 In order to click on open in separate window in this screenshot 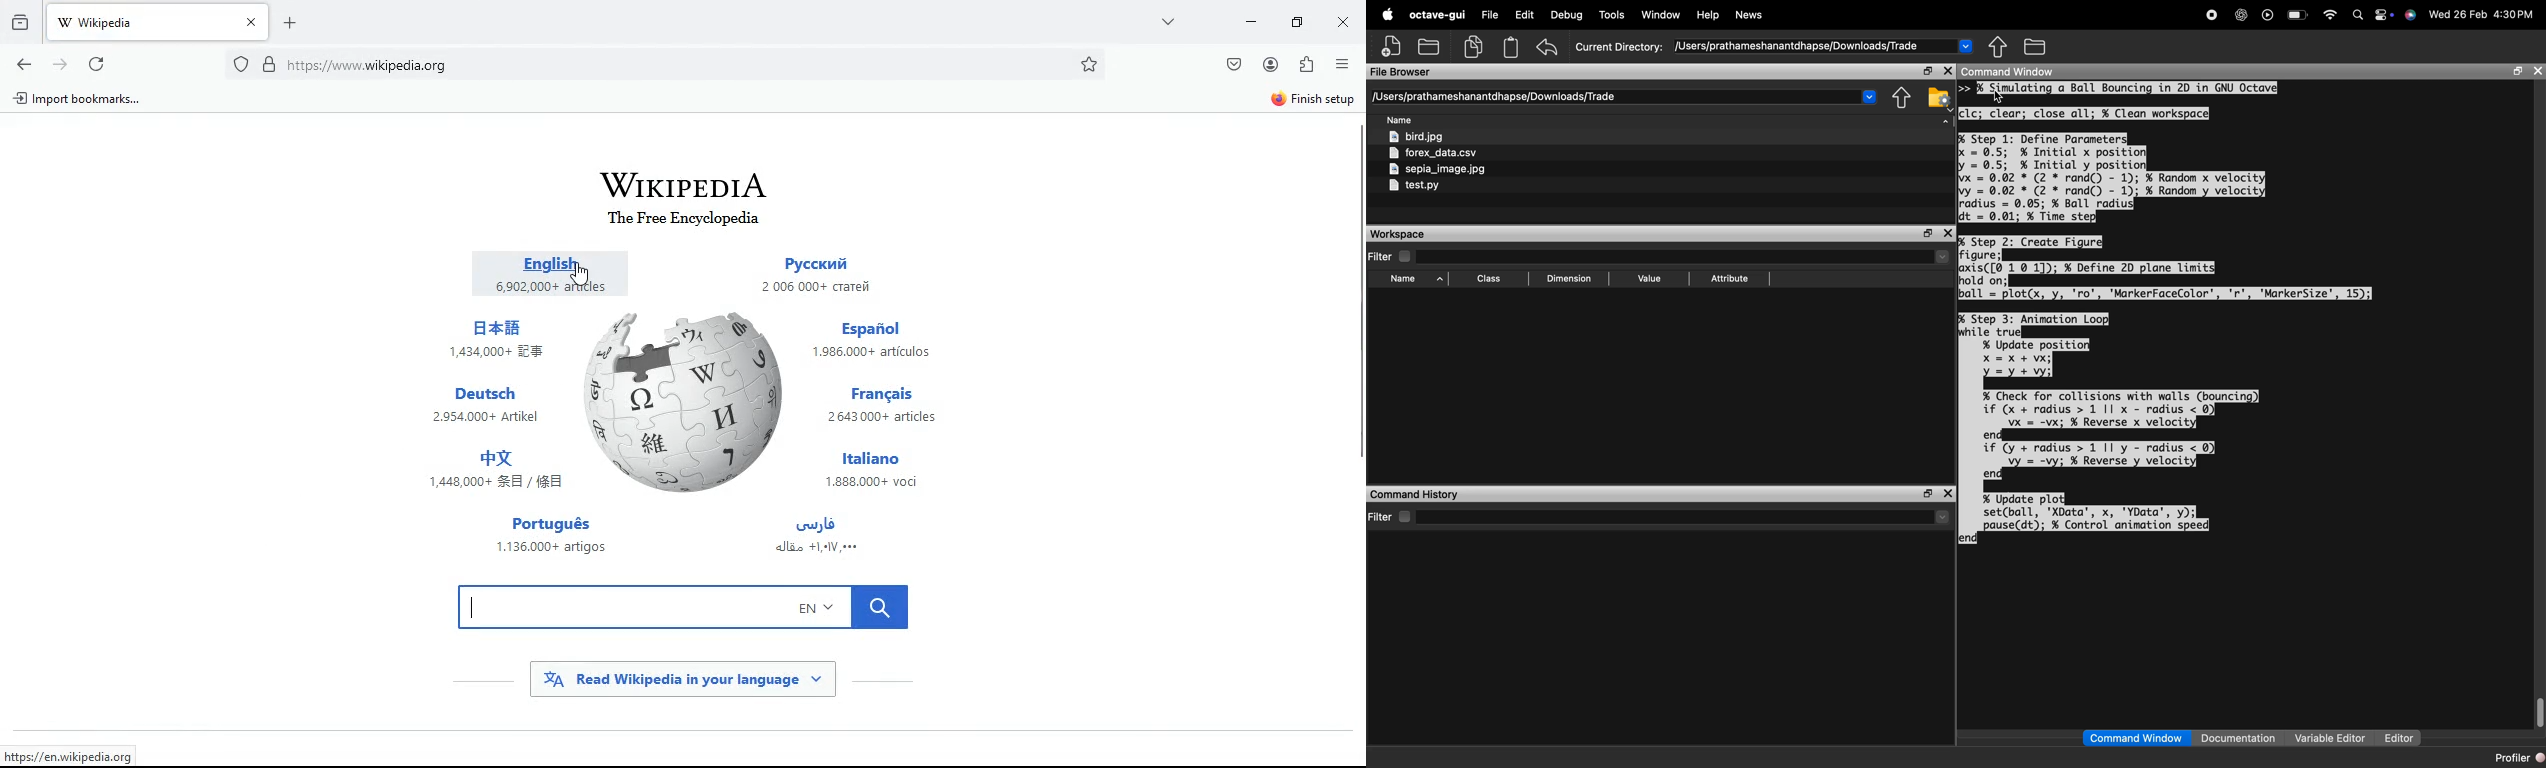, I will do `click(1929, 233)`.